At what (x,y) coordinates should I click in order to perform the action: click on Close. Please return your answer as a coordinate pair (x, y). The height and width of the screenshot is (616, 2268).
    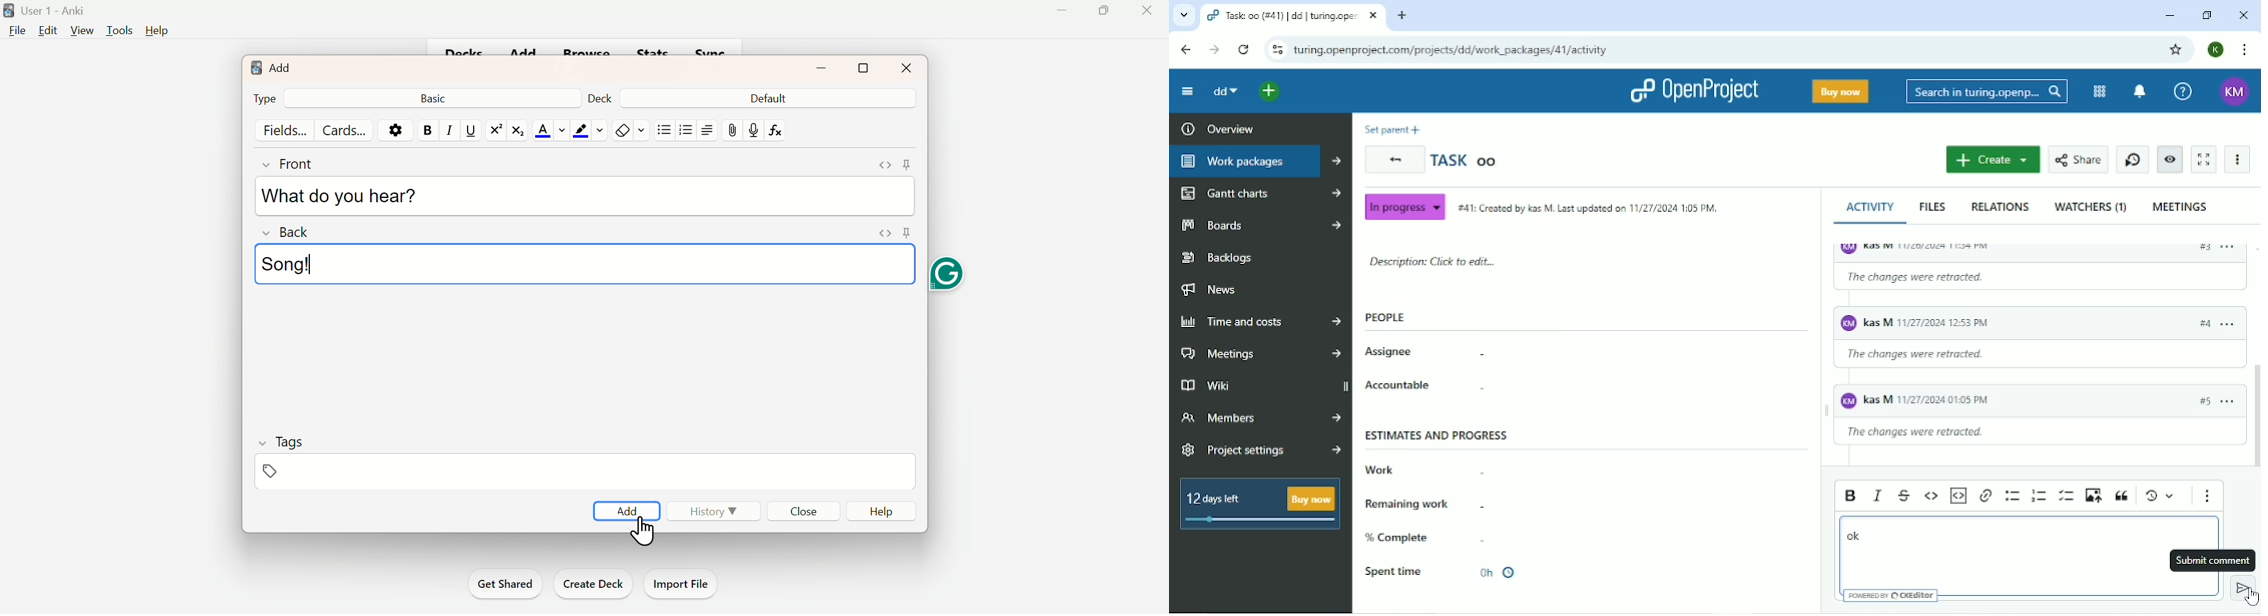
    Looking at the image, I should click on (1148, 10).